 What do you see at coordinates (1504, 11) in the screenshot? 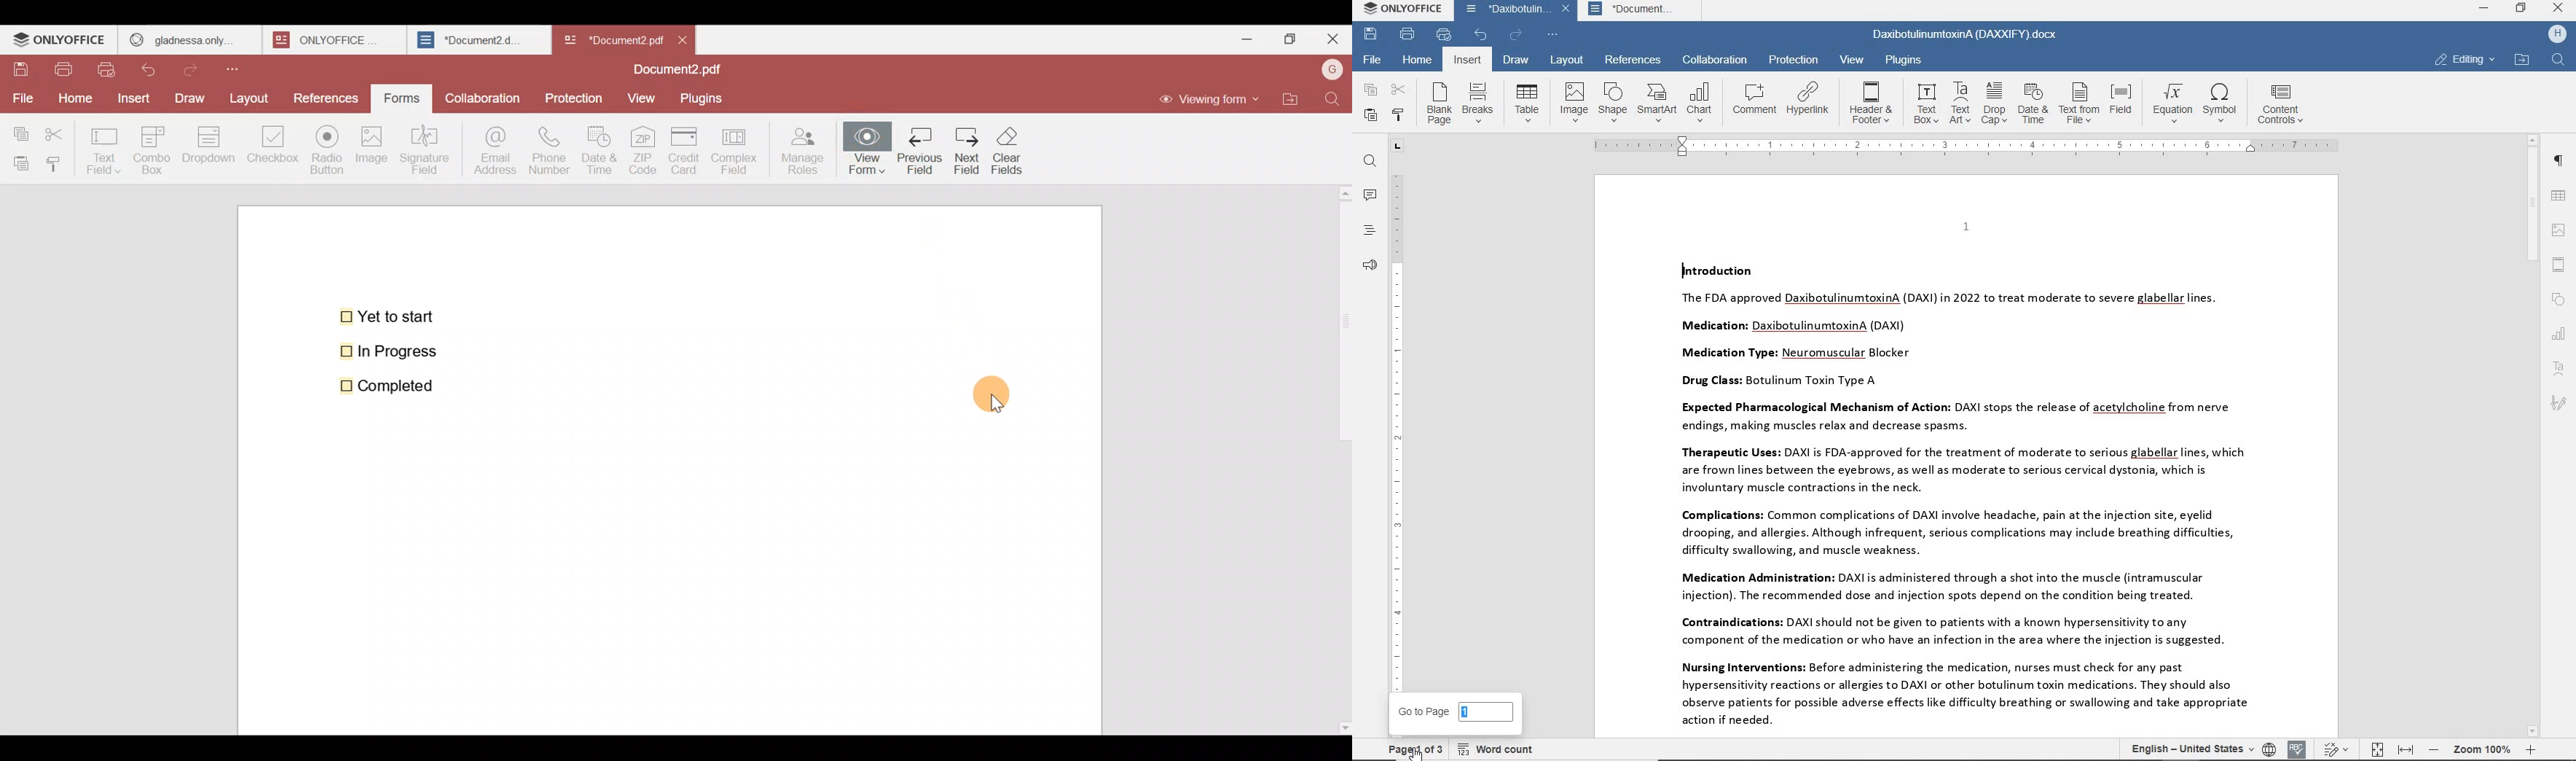
I see `*Daxibotulin...` at bounding box center [1504, 11].